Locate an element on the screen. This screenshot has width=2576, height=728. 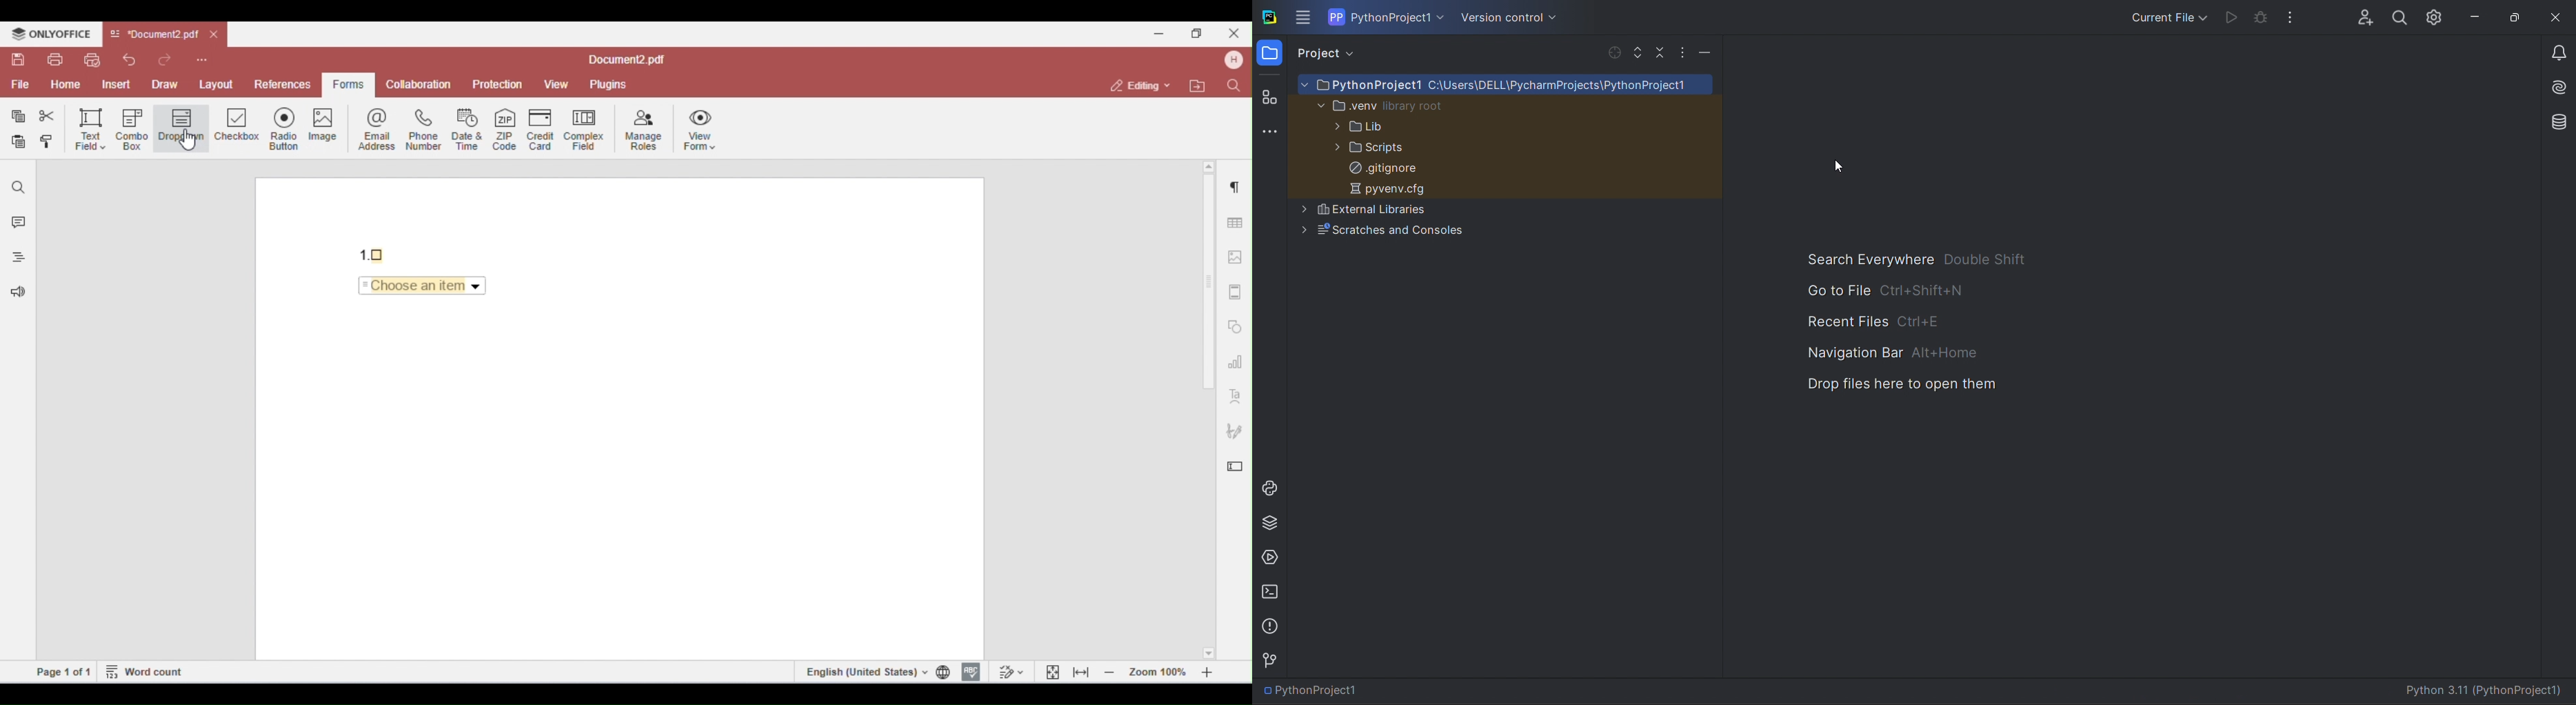
Recent Files is located at coordinates (1877, 324).